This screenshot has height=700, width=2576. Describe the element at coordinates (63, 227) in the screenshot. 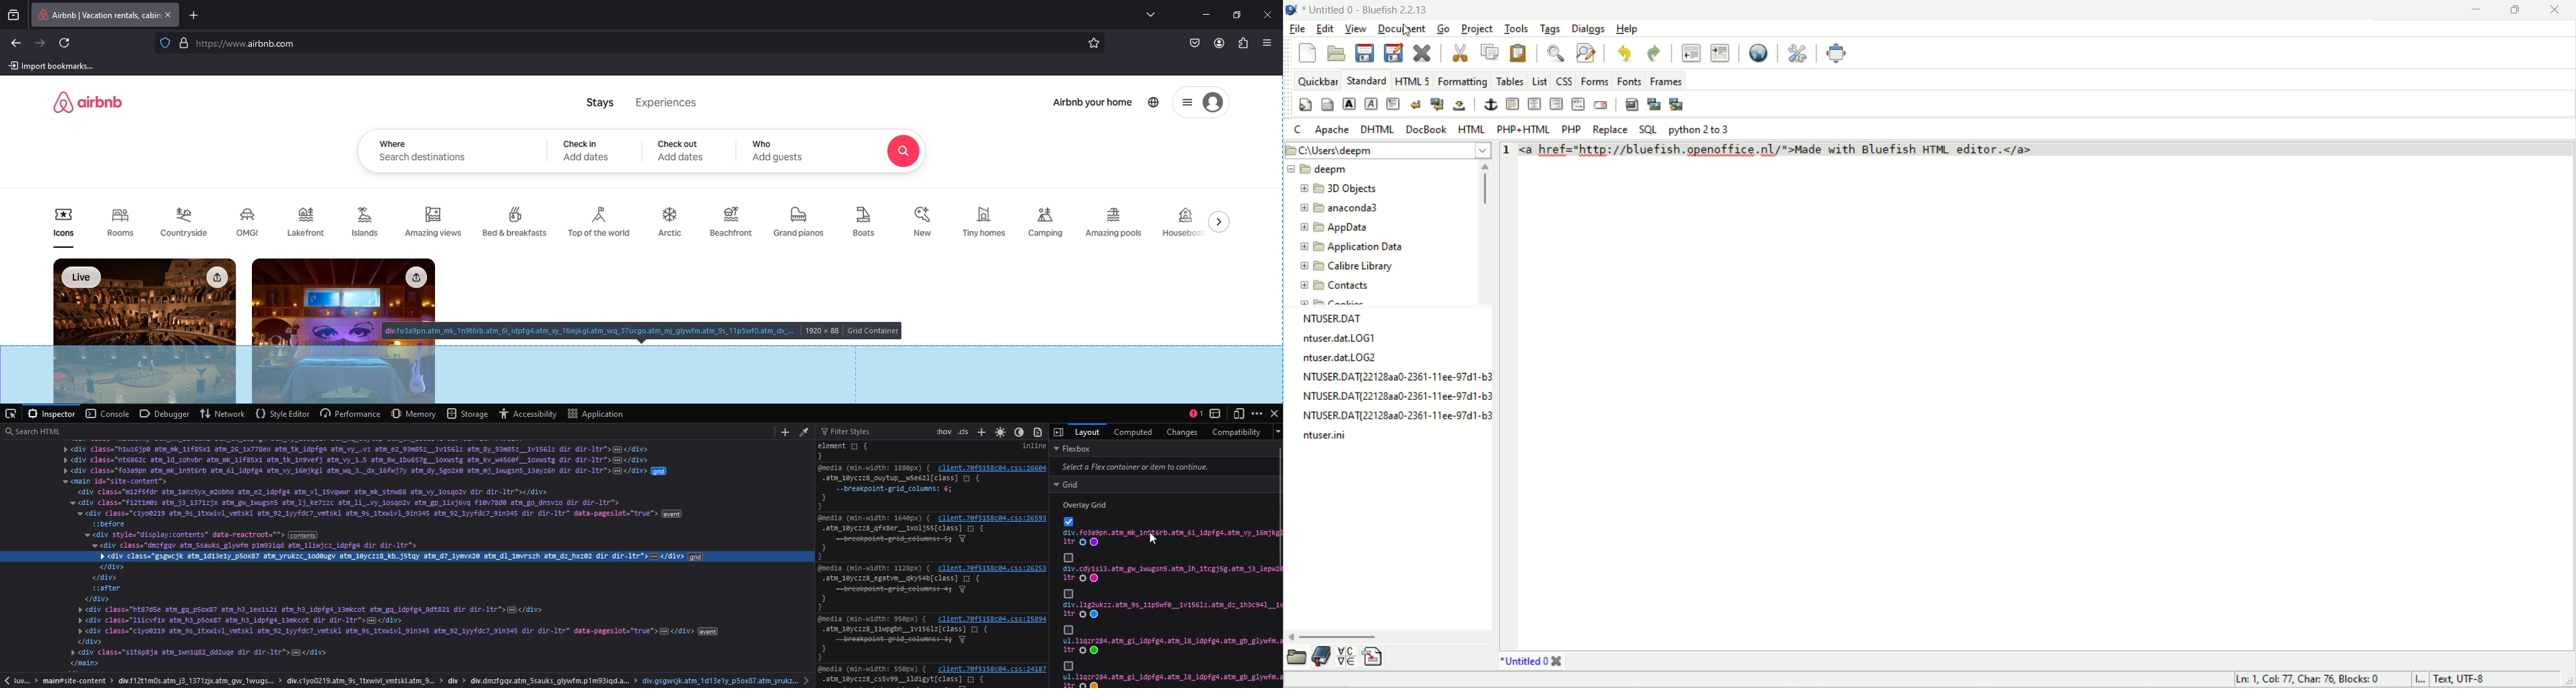

I see `Icons` at that location.